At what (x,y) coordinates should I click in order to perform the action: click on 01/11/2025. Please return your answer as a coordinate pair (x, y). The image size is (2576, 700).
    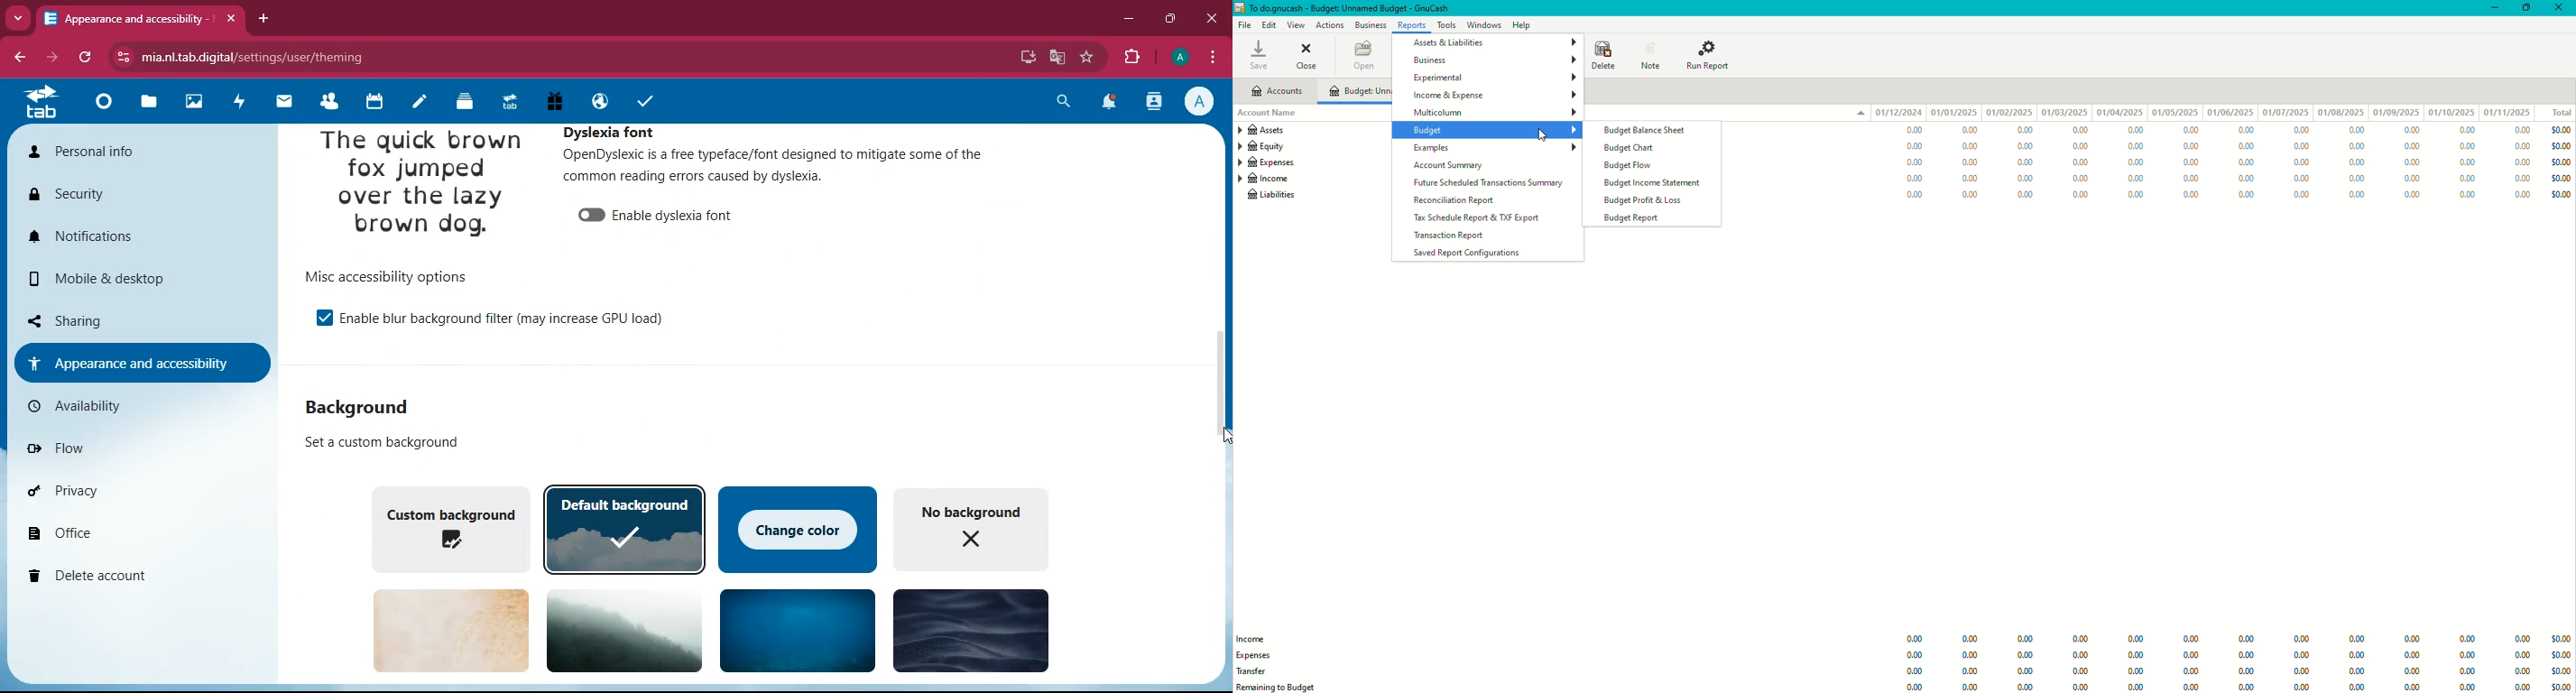
    Looking at the image, I should click on (2511, 112).